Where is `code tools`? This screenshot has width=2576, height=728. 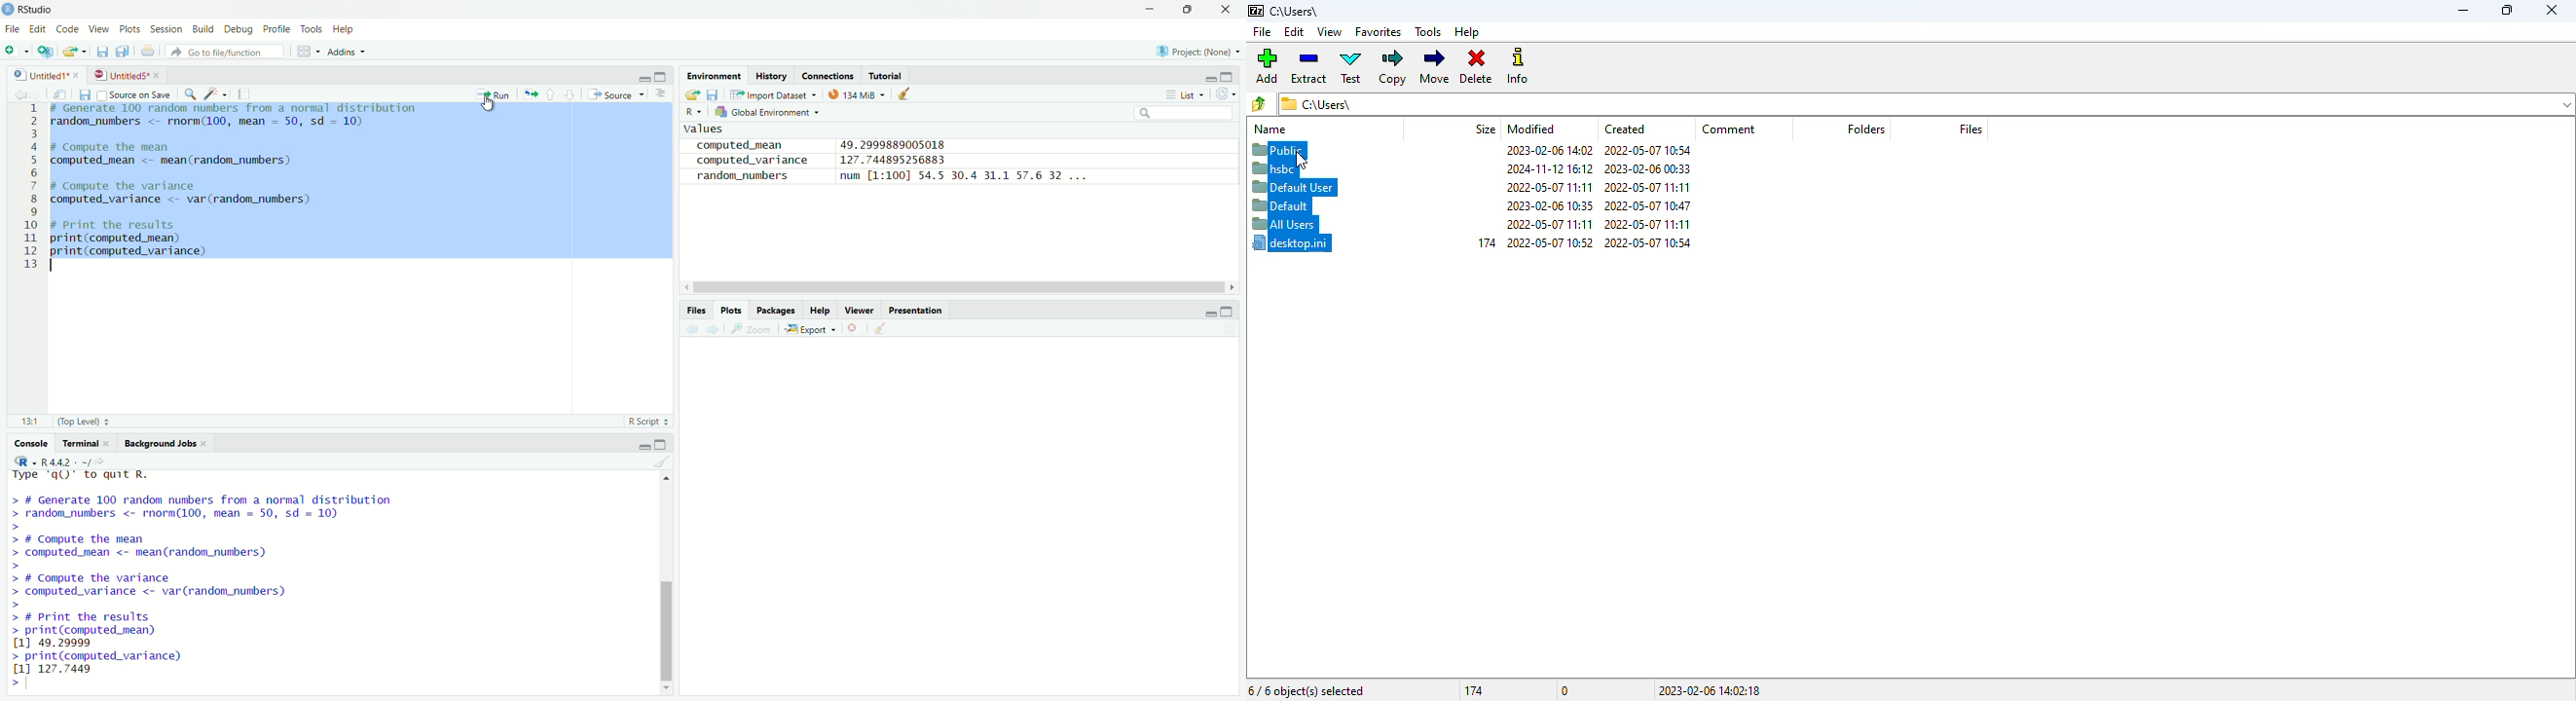
code tools is located at coordinates (214, 93).